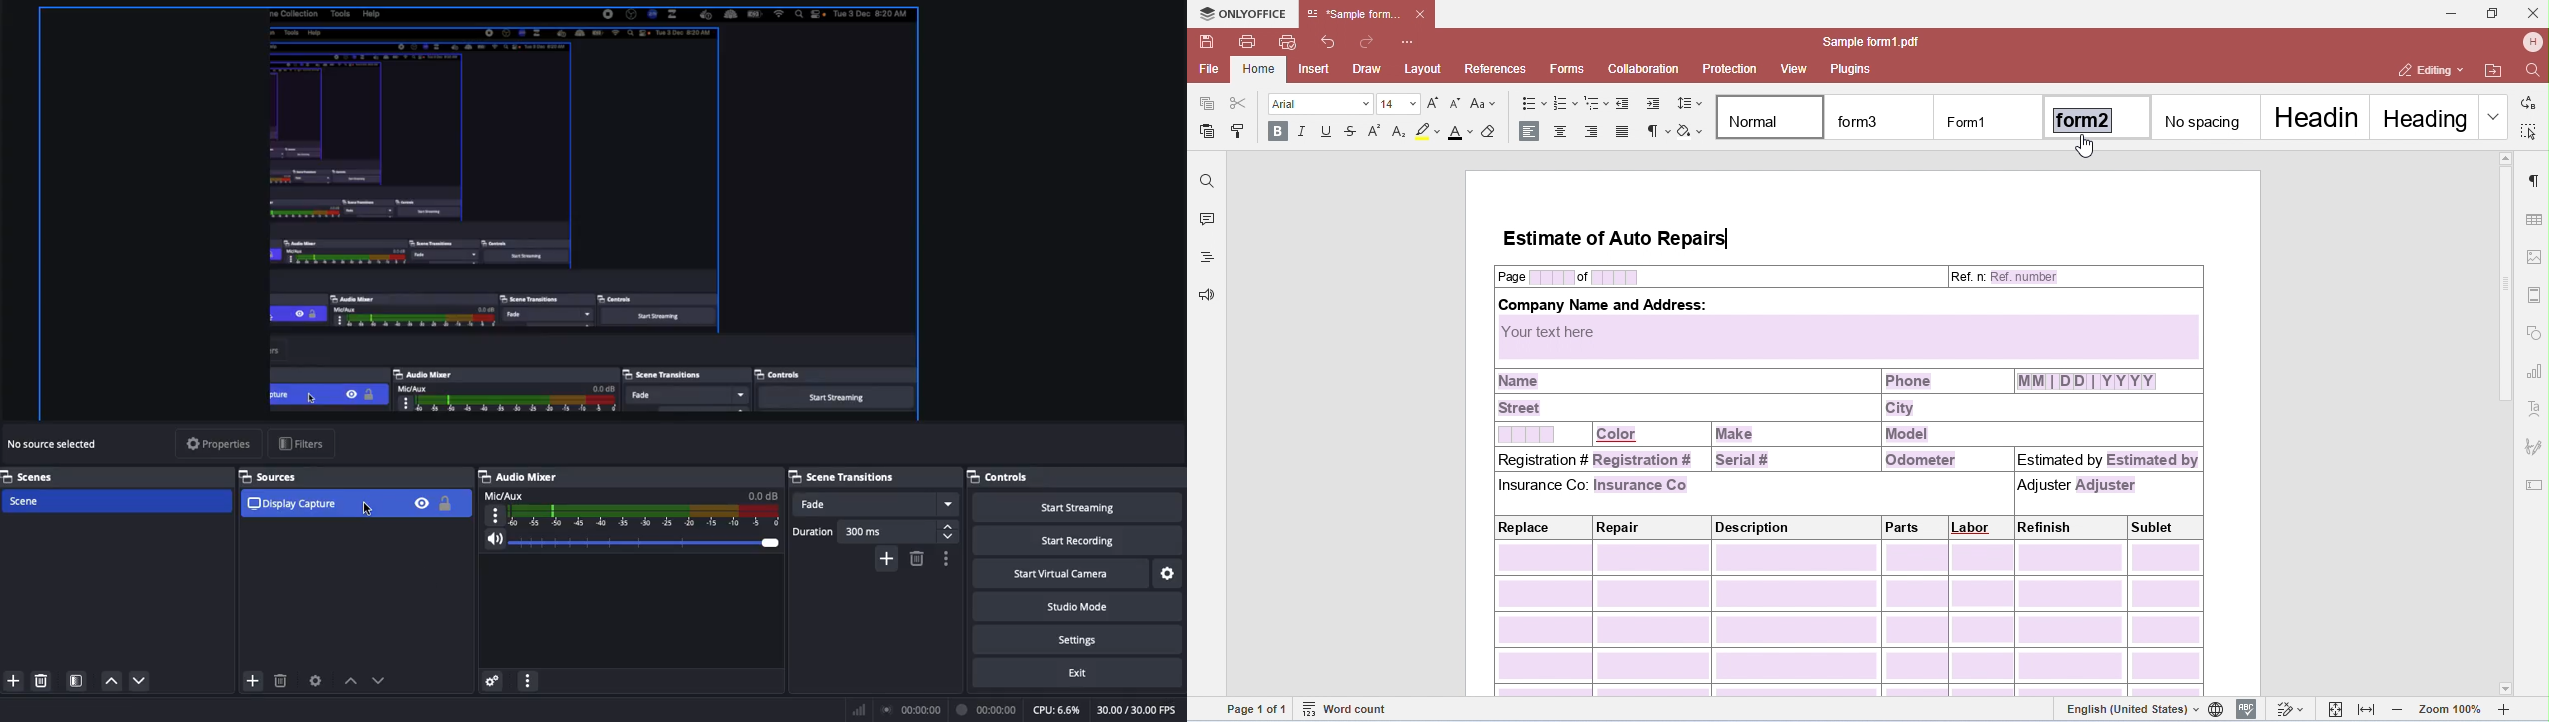  What do you see at coordinates (139, 682) in the screenshot?
I see `Move down` at bounding box center [139, 682].